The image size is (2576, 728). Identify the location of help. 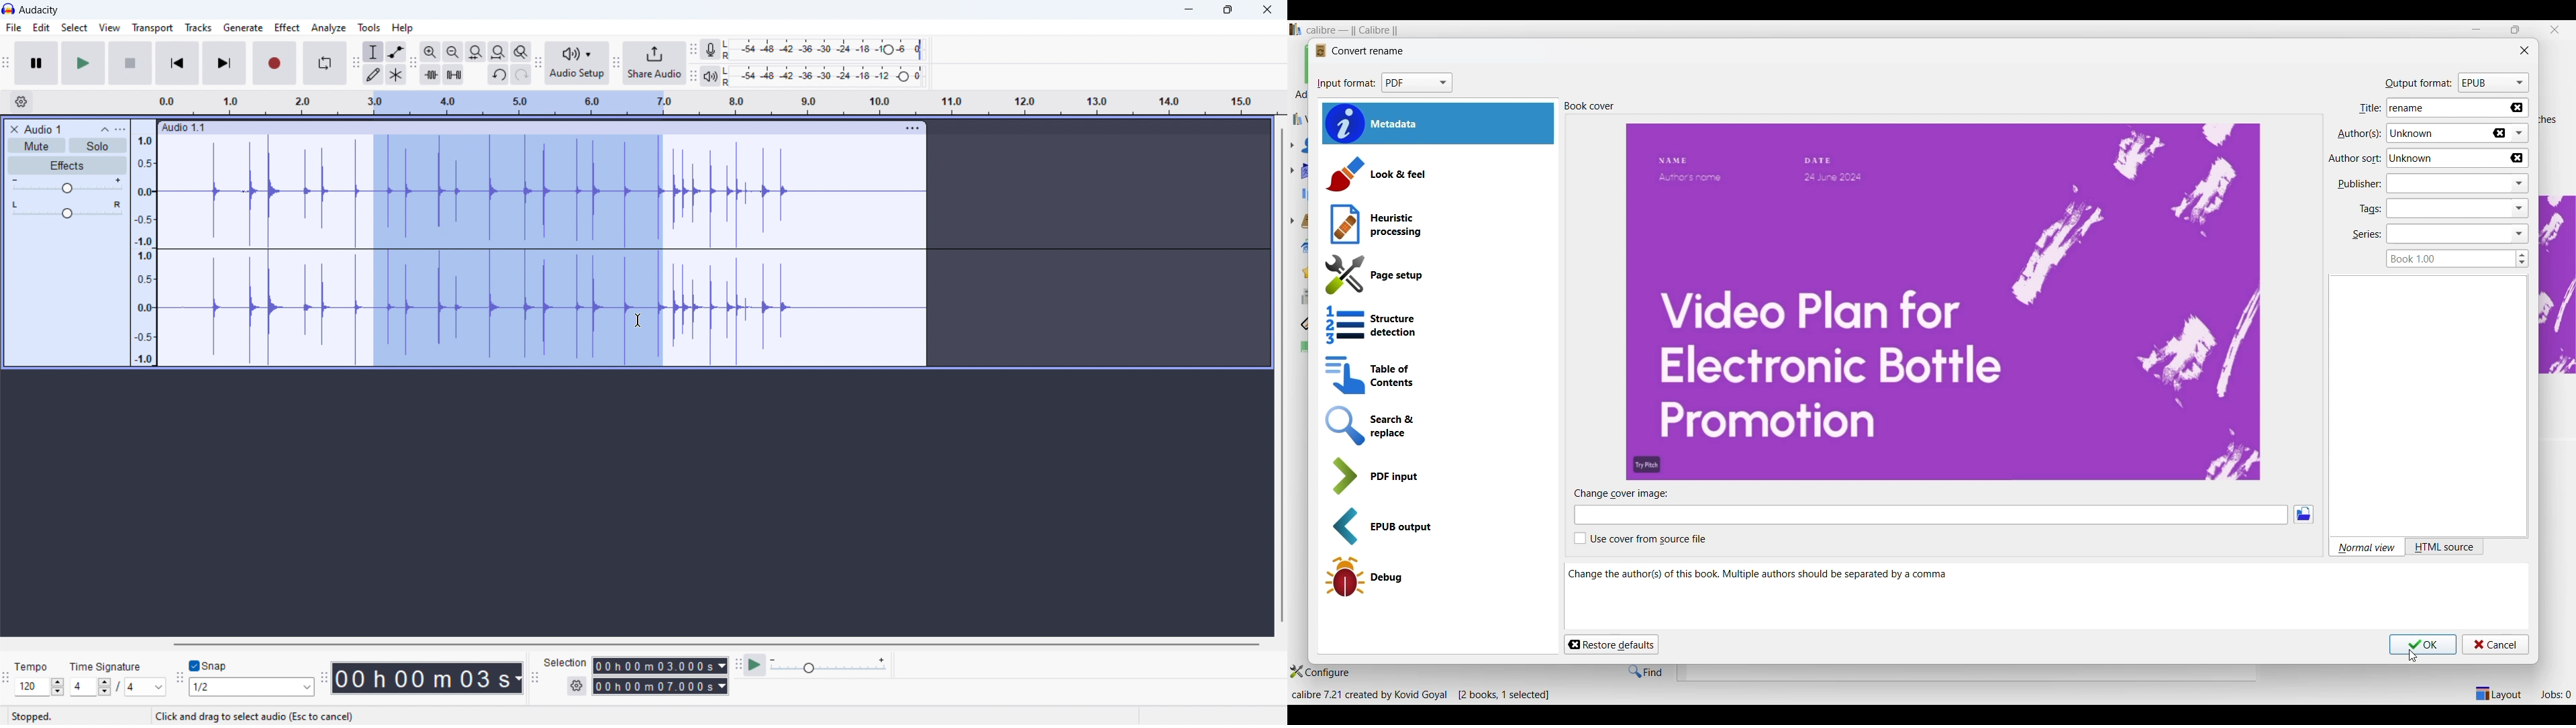
(403, 28).